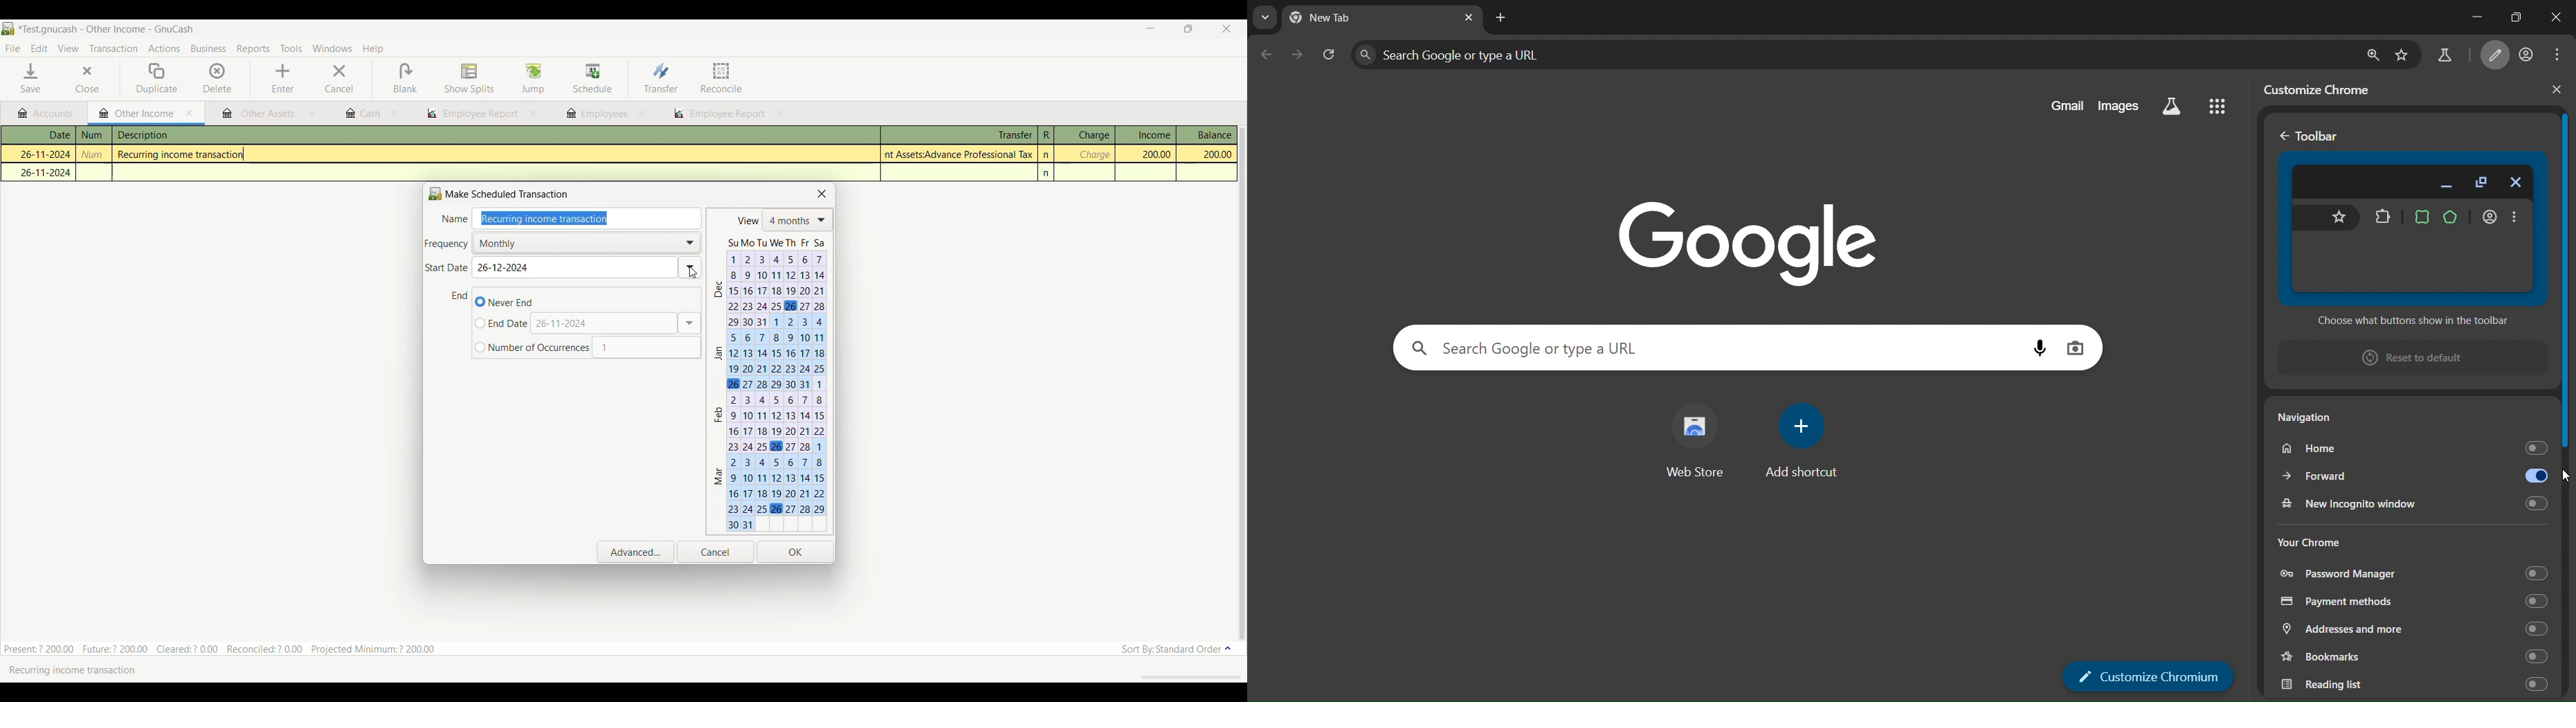  I want to click on Enter date manually, so click(605, 323).